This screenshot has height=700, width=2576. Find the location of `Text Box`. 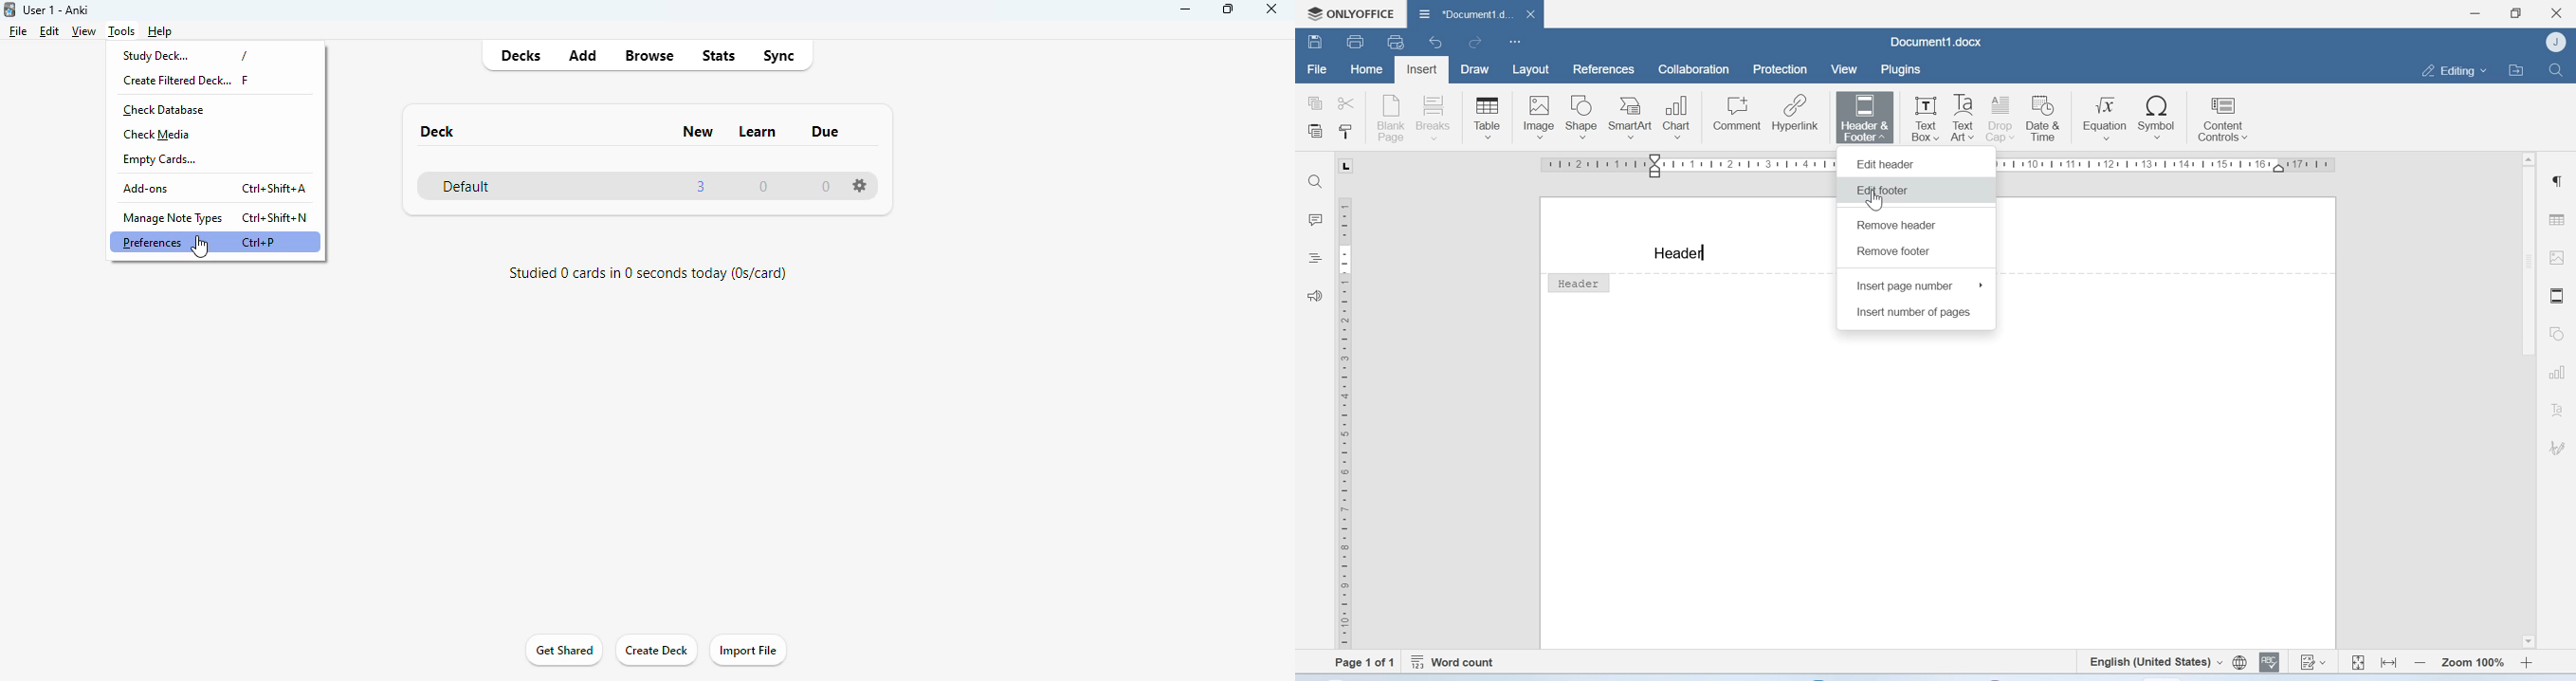

Text Box is located at coordinates (1920, 115).